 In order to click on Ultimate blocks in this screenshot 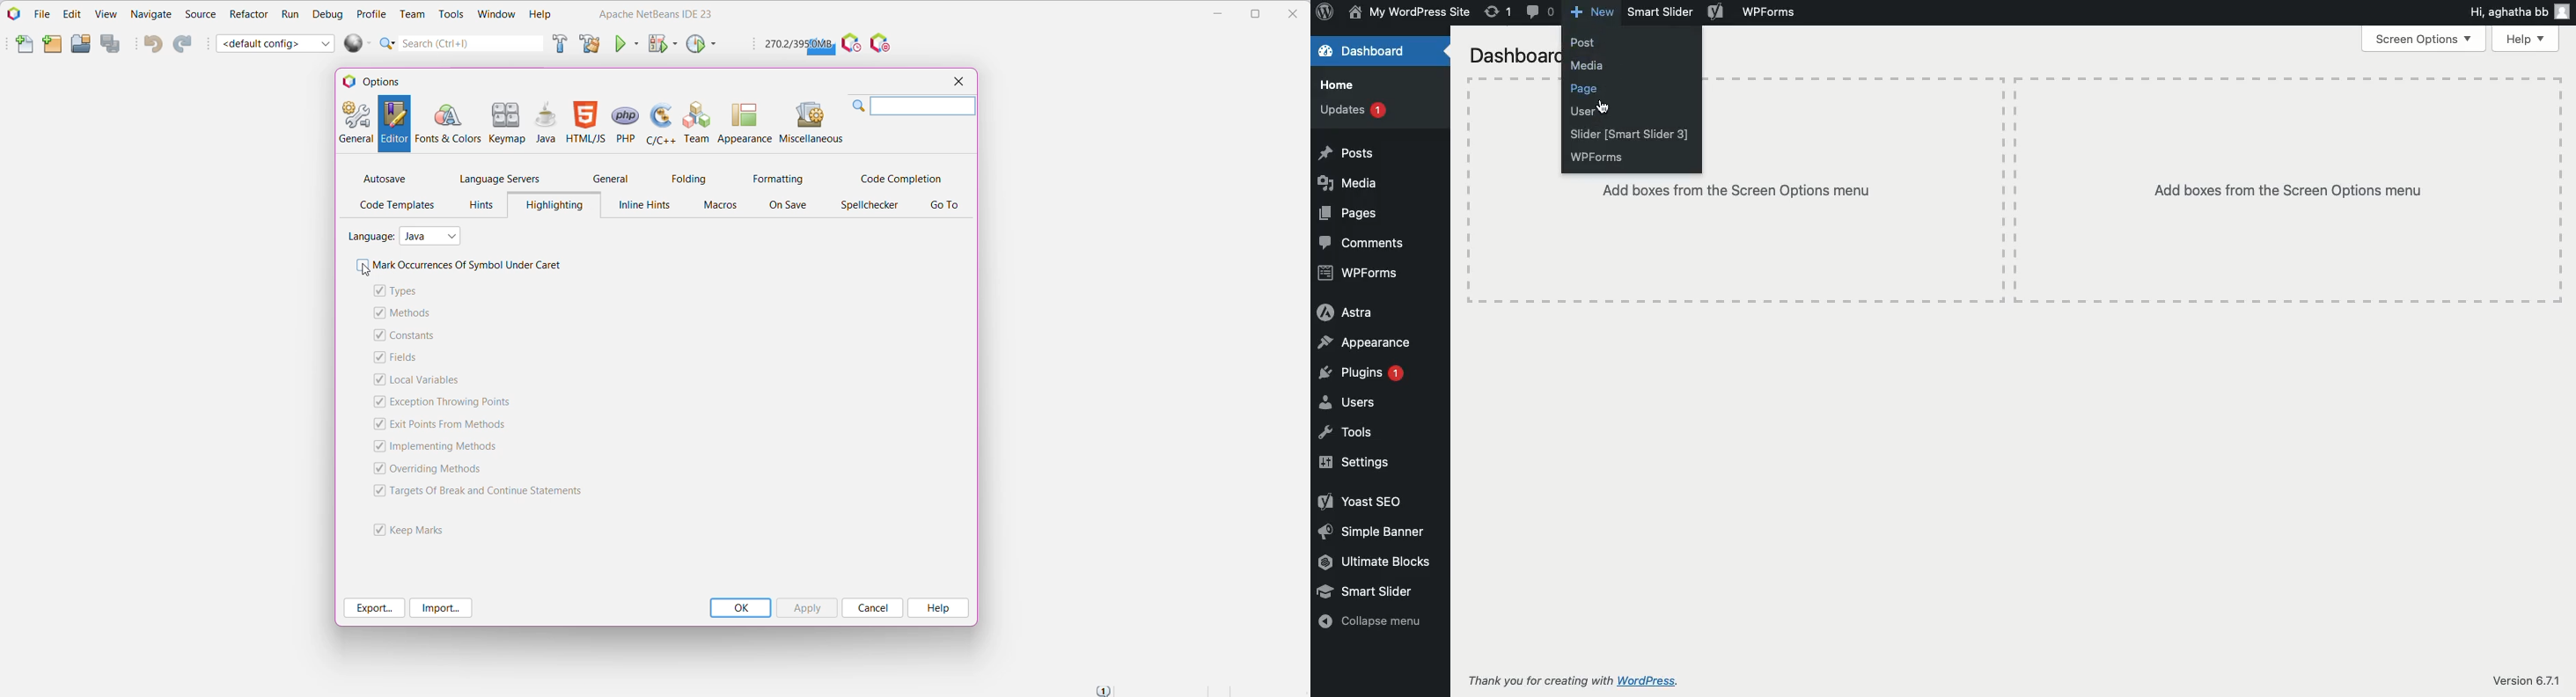, I will do `click(1374, 564)`.